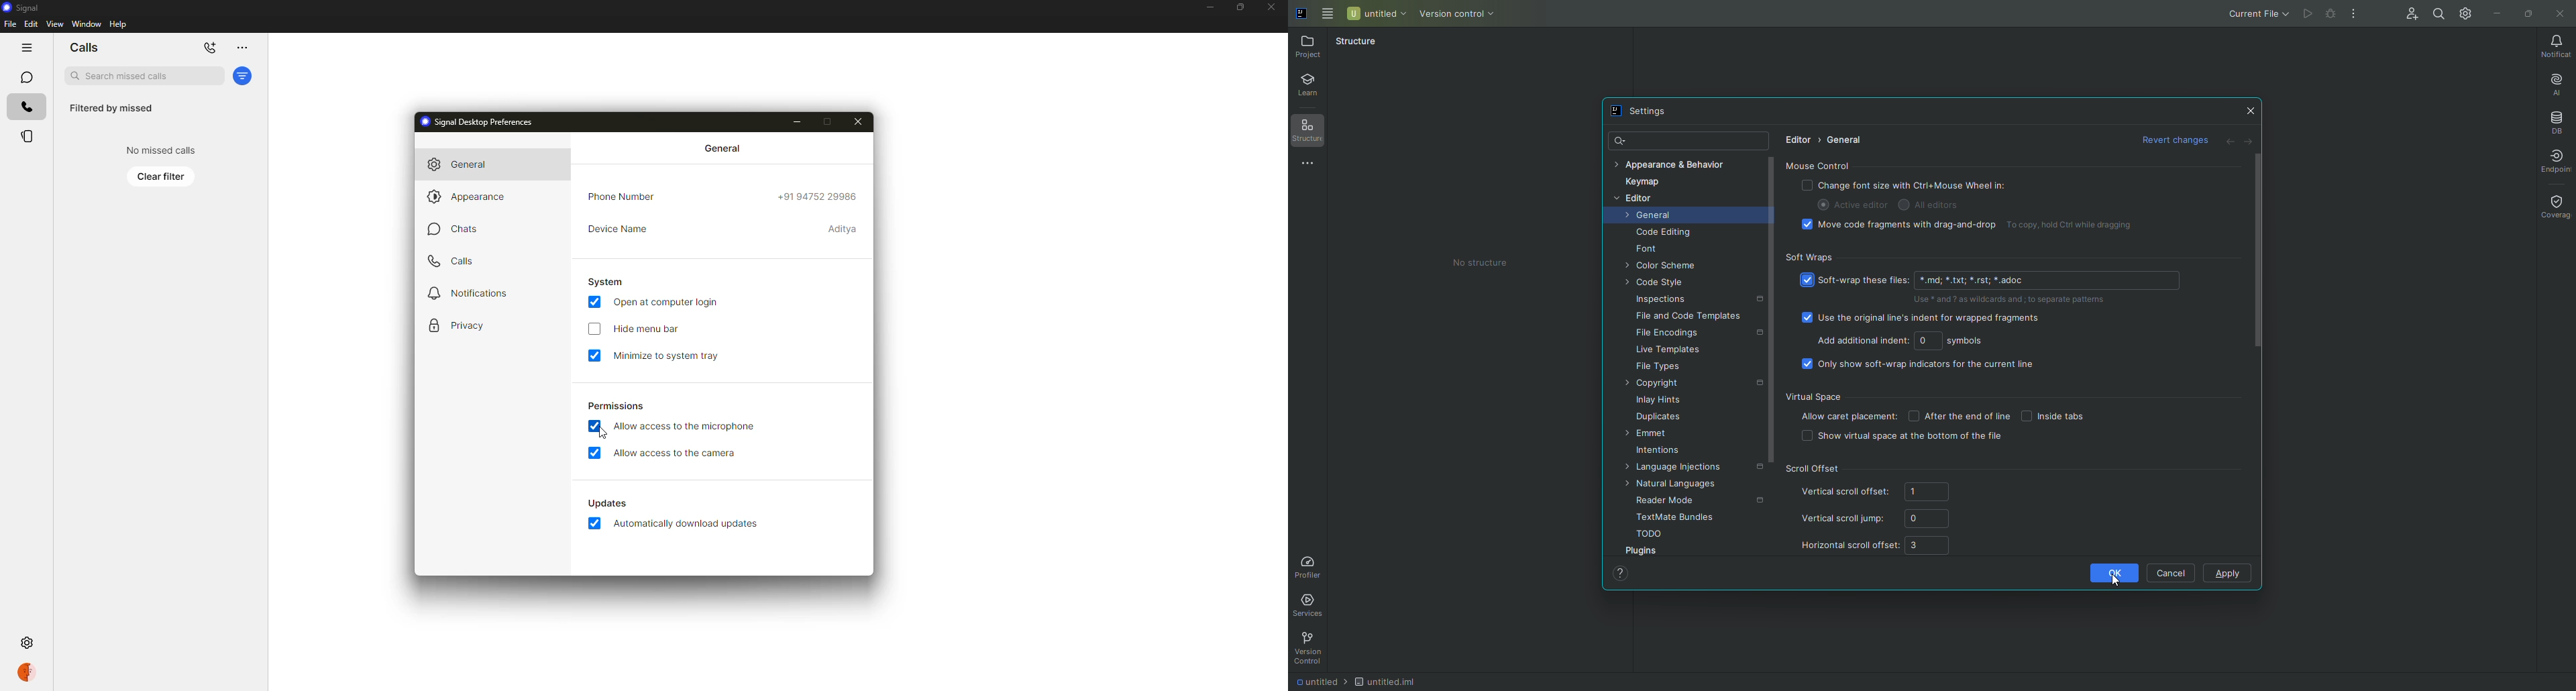  What do you see at coordinates (460, 327) in the screenshot?
I see `privacy` at bounding box center [460, 327].